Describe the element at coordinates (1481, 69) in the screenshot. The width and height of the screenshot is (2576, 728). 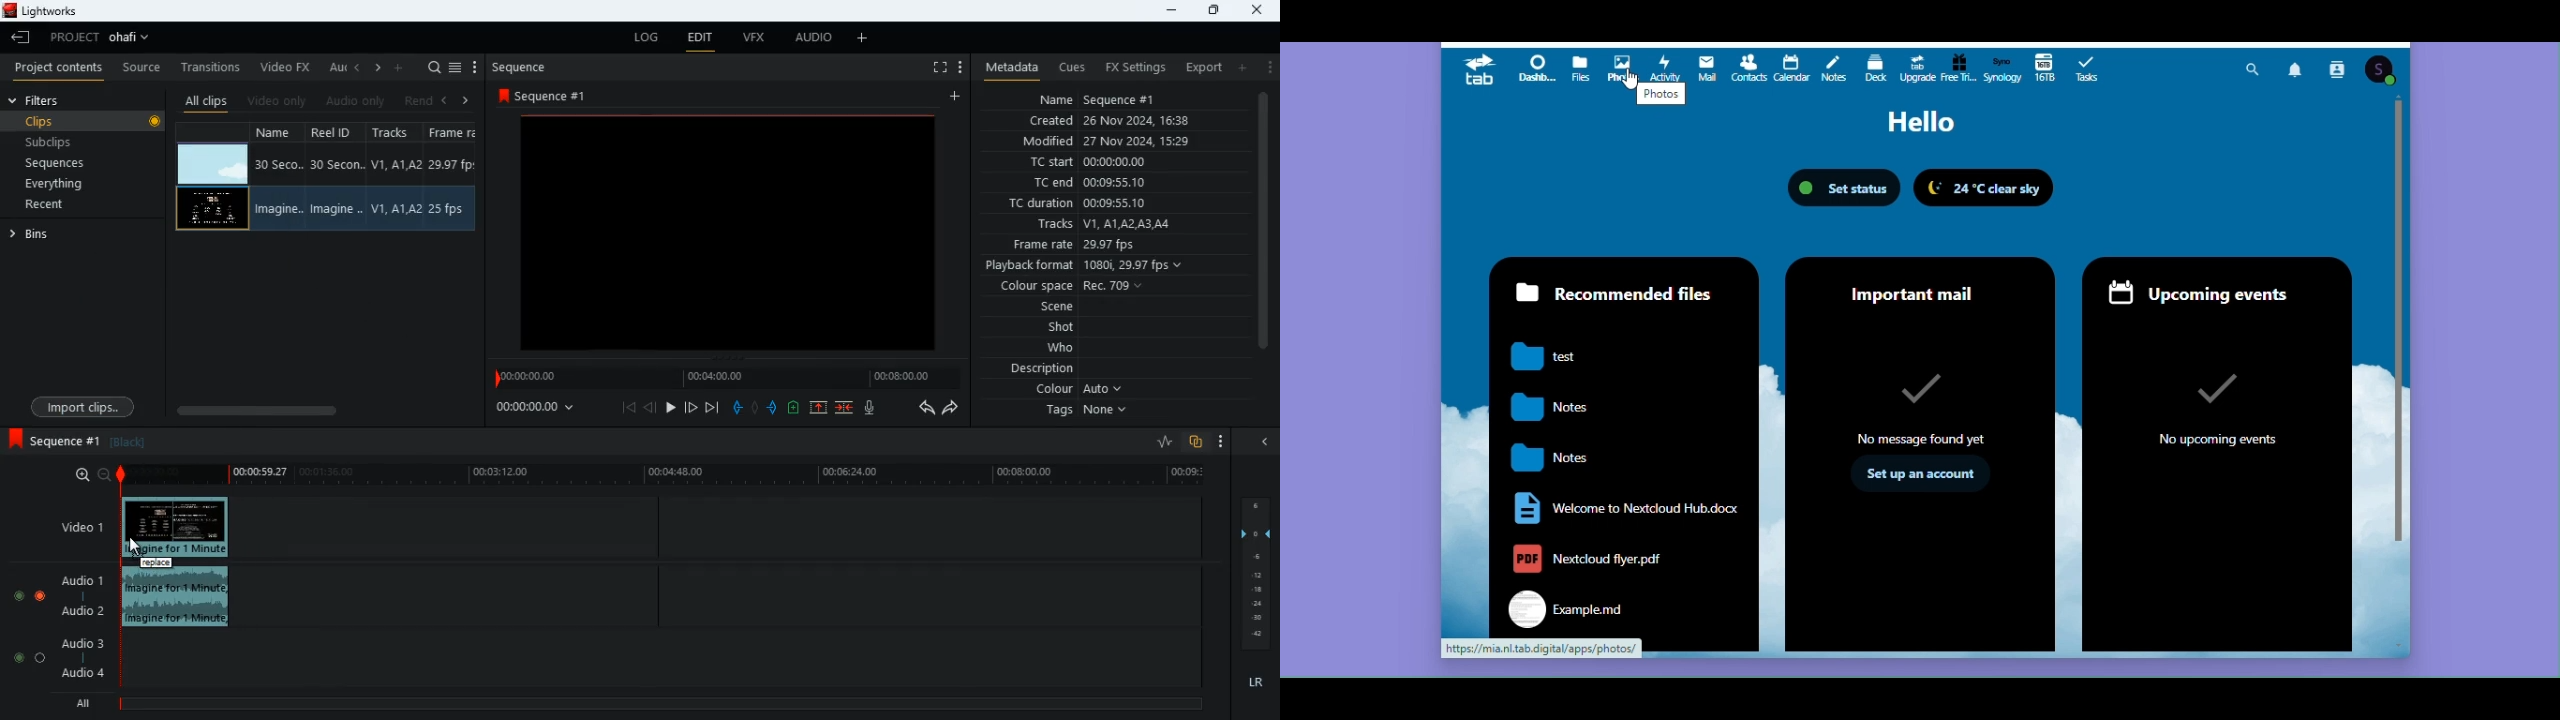
I see `tab` at that location.